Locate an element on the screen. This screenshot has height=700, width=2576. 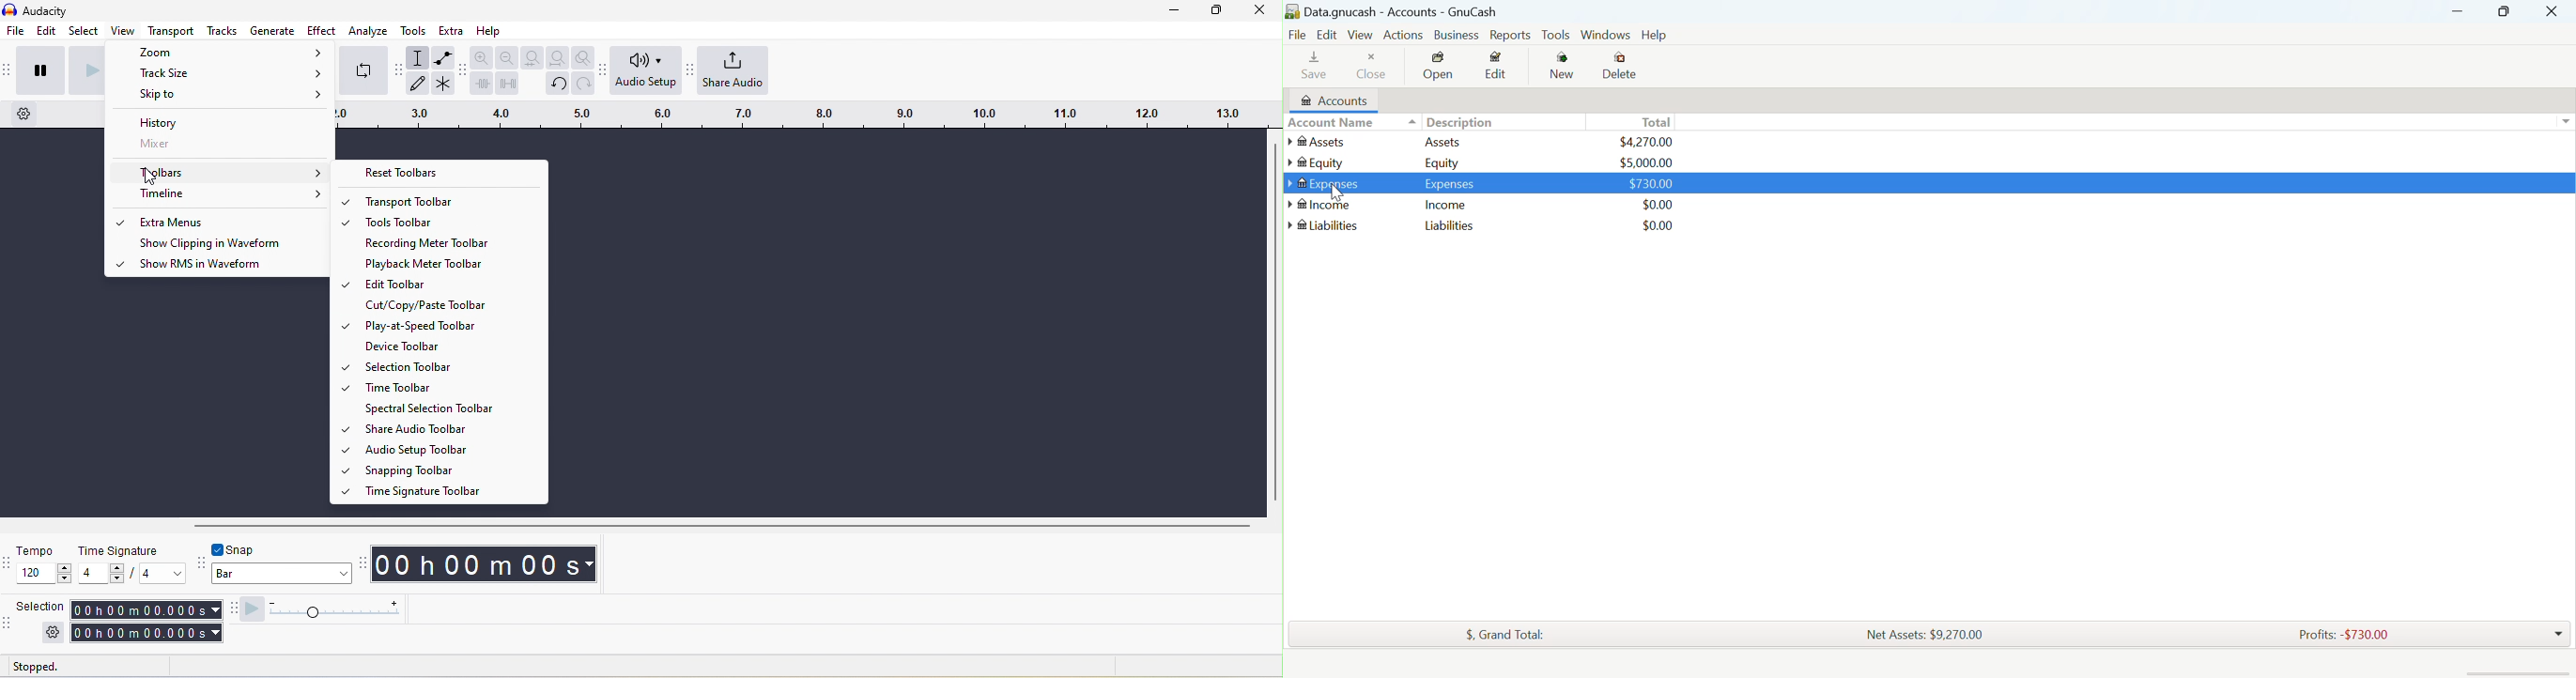
multi-tool is located at coordinates (443, 84).